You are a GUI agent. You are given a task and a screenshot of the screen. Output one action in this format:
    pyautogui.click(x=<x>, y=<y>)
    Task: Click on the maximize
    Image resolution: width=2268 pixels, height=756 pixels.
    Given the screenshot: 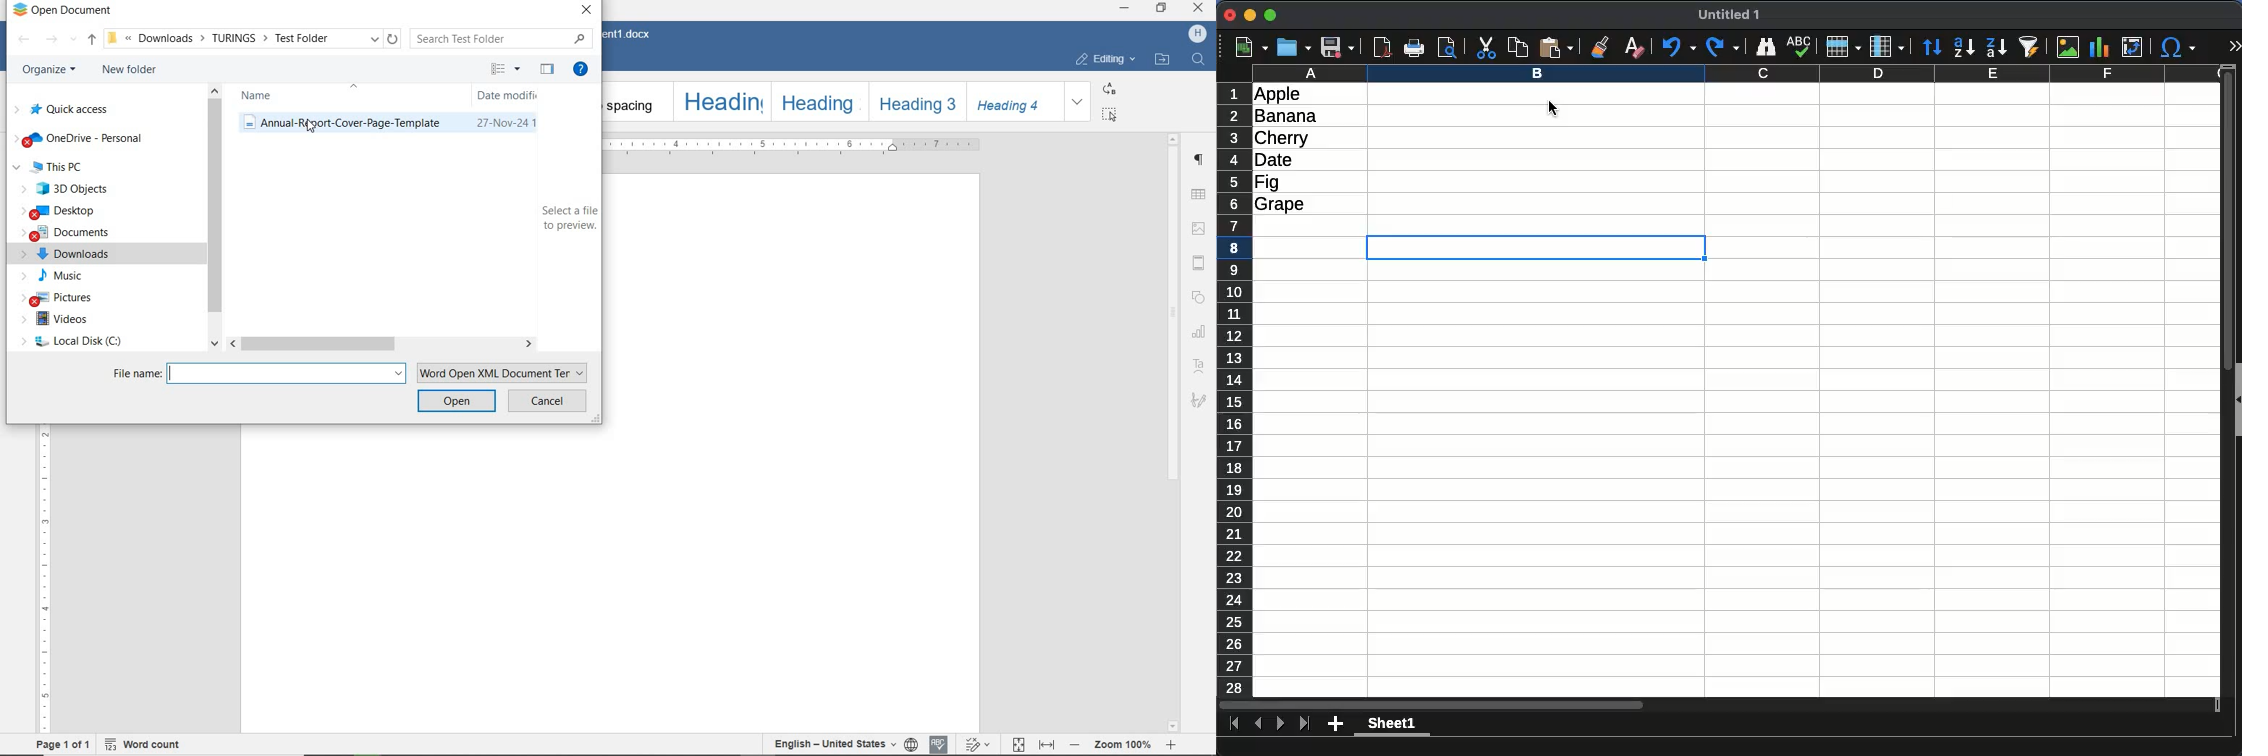 What is the action you would take?
    pyautogui.click(x=1270, y=15)
    